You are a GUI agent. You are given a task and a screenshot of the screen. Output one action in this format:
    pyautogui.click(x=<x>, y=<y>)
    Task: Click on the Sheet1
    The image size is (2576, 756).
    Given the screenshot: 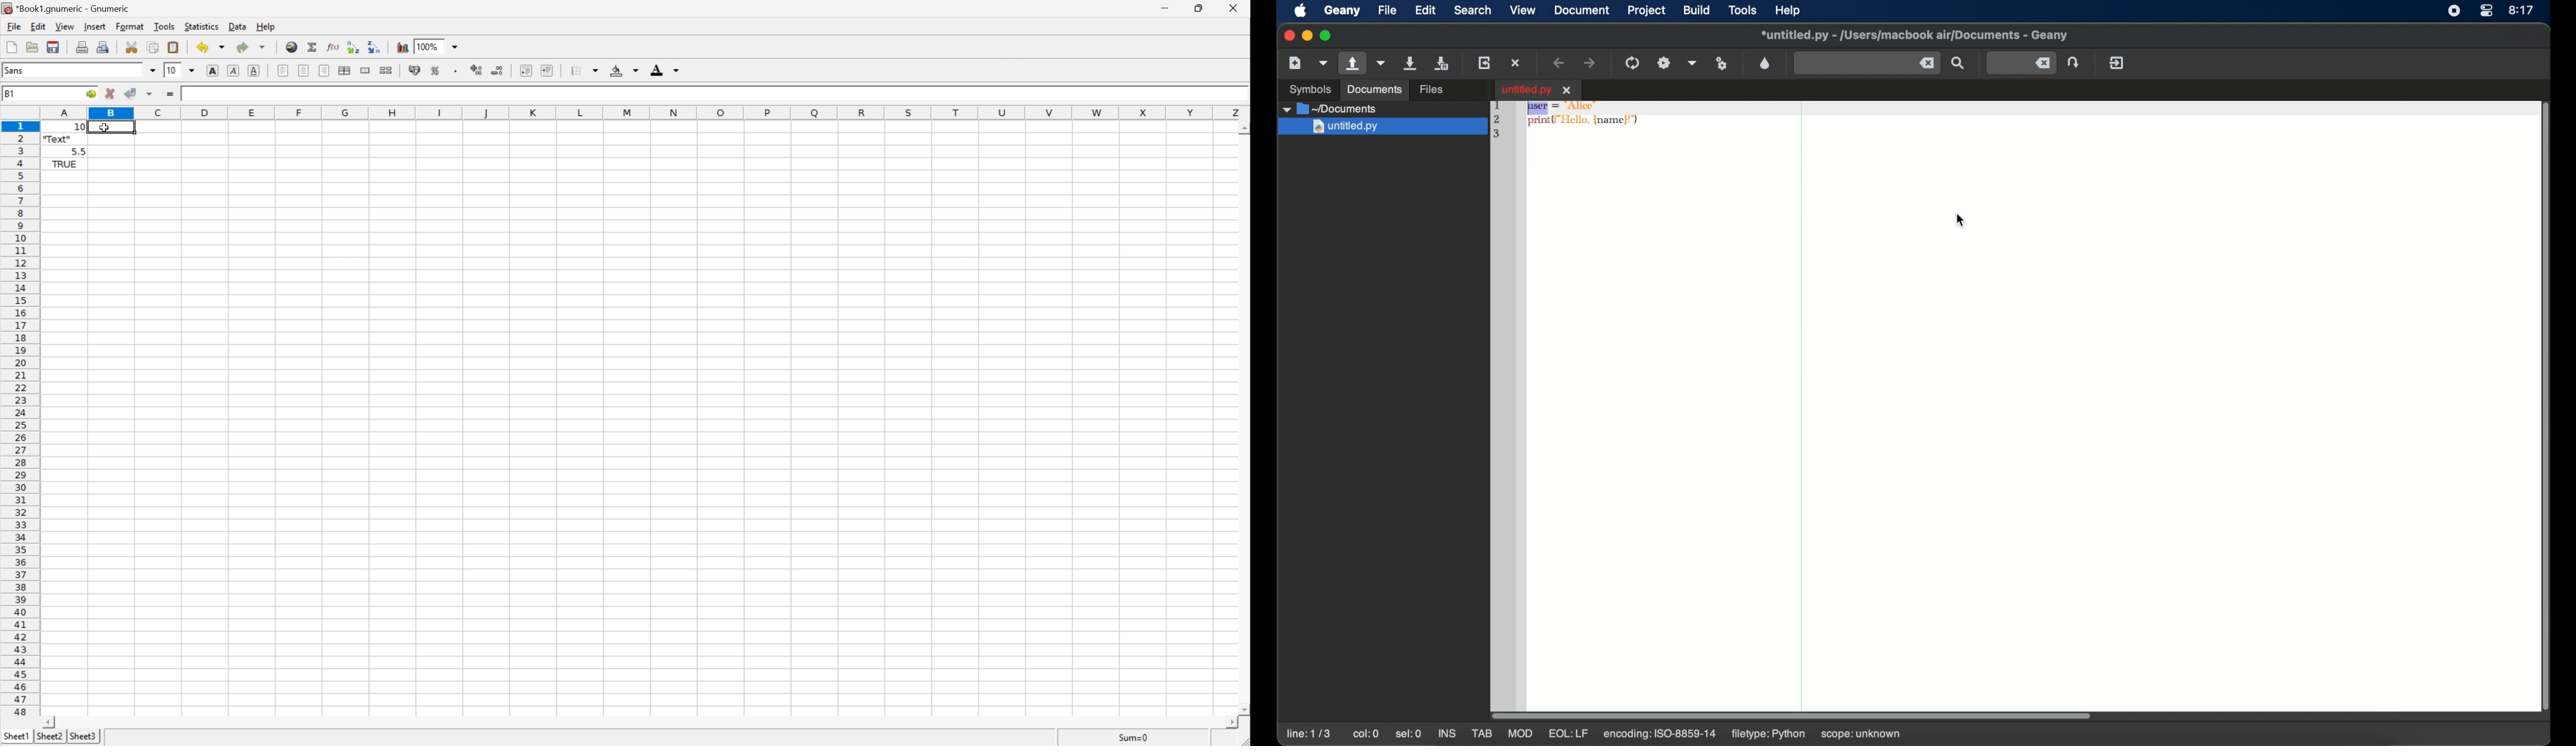 What is the action you would take?
    pyautogui.click(x=15, y=737)
    